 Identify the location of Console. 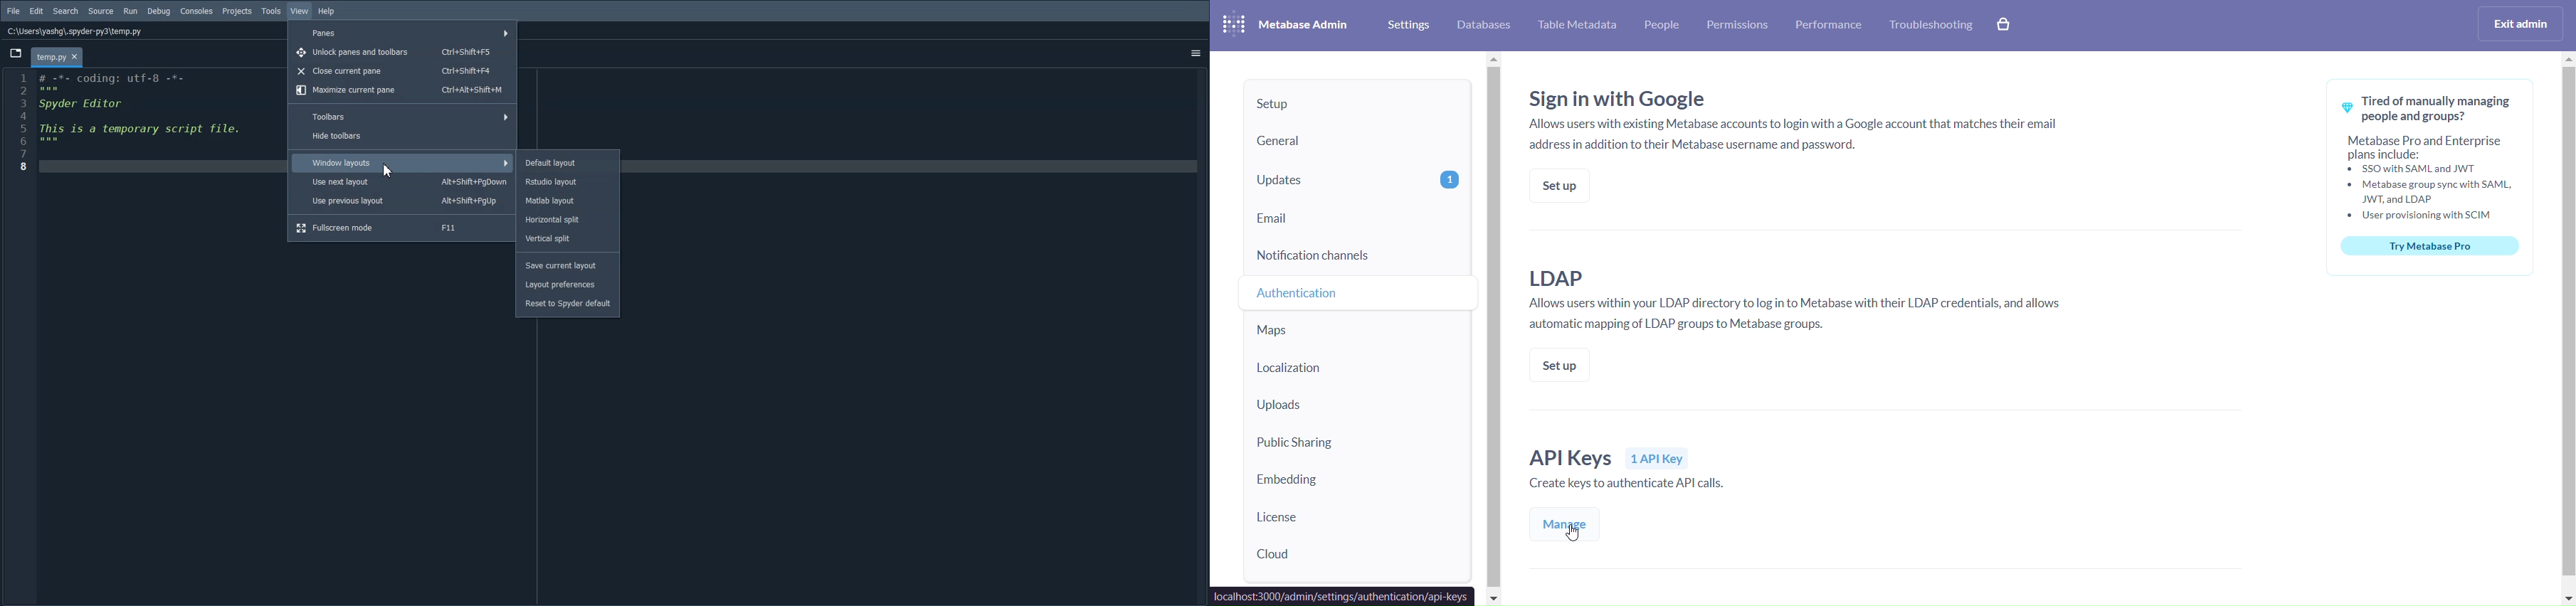
(197, 11).